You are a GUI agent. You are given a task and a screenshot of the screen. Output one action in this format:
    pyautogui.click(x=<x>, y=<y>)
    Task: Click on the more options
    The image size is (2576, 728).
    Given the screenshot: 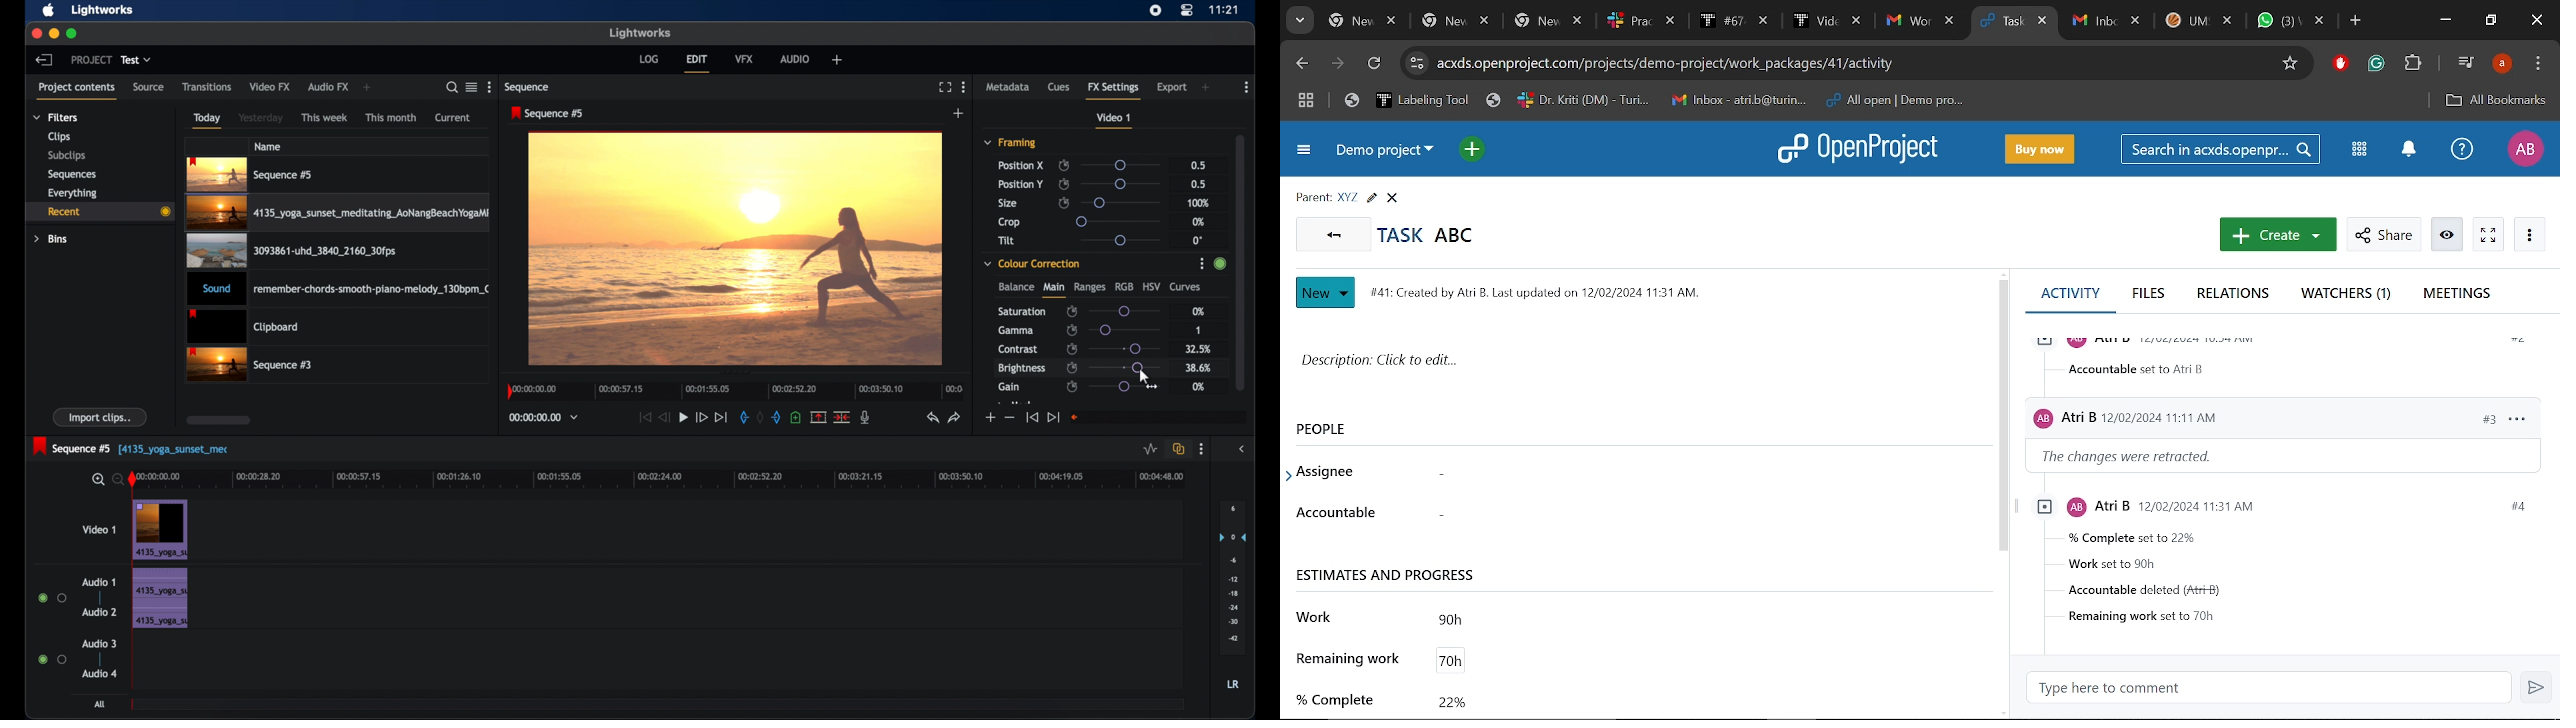 What is the action you would take?
    pyautogui.click(x=491, y=87)
    